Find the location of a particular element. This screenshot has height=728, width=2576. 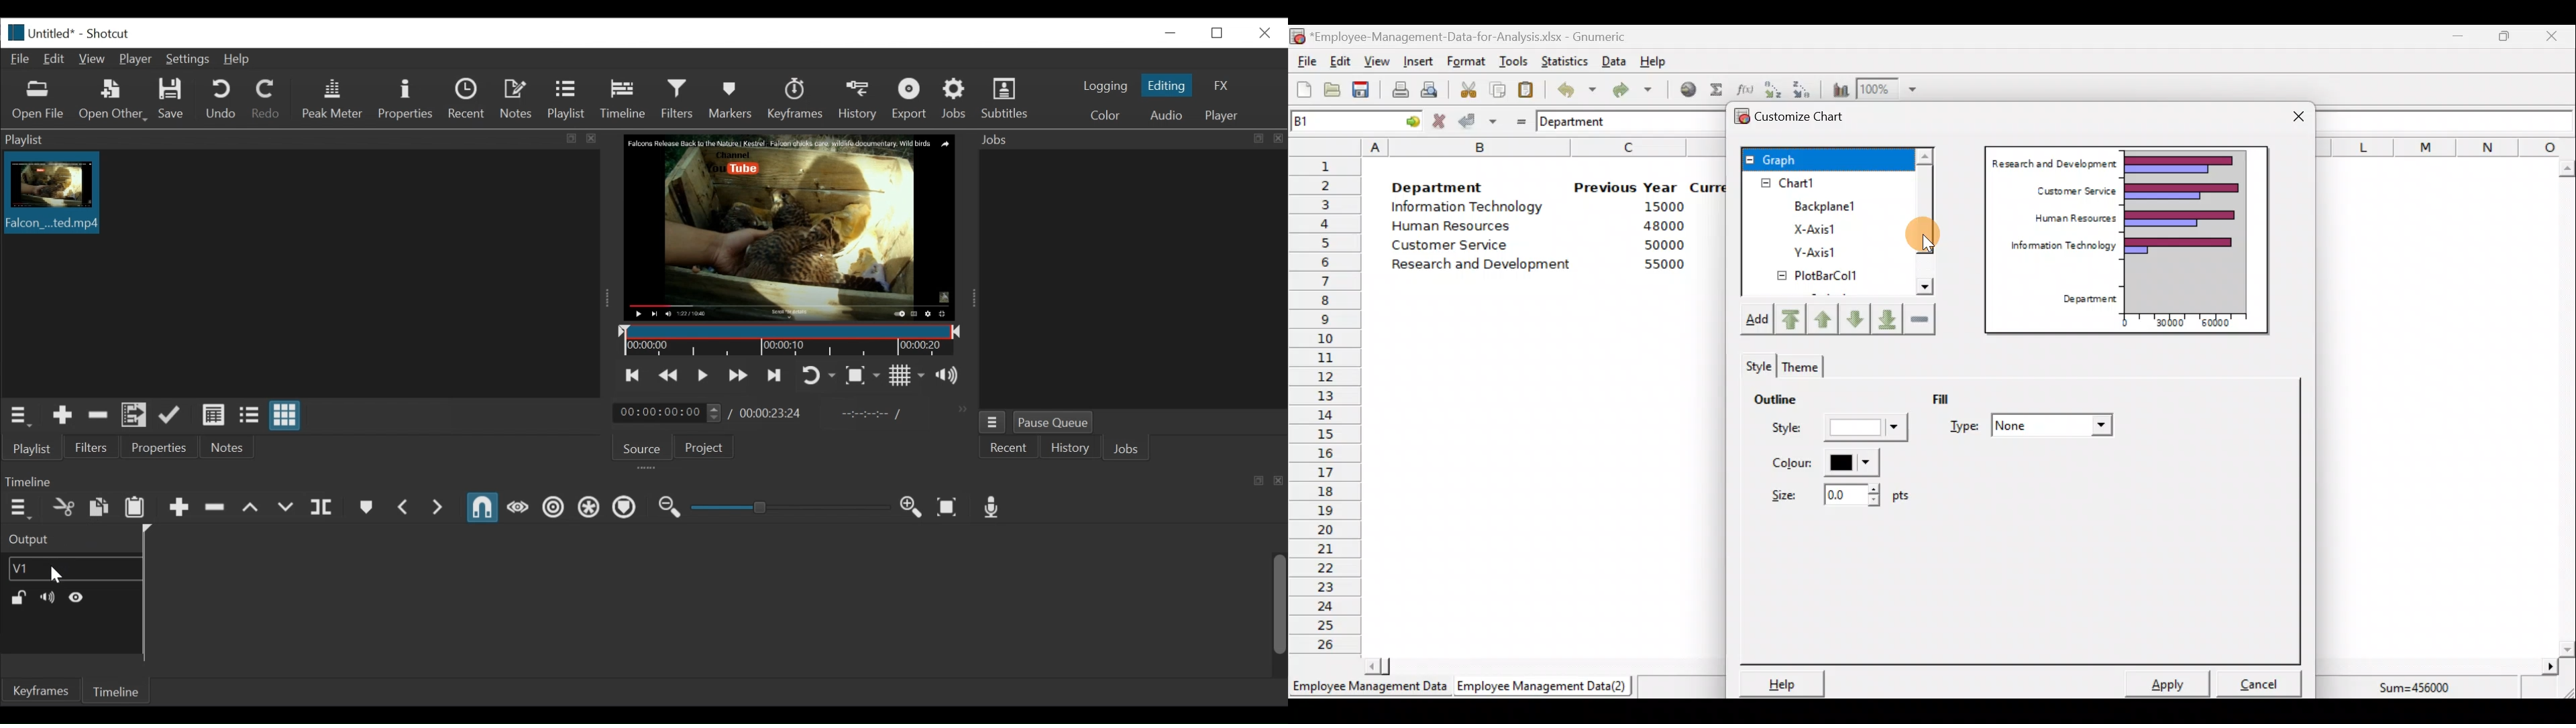

Update is located at coordinates (172, 416).